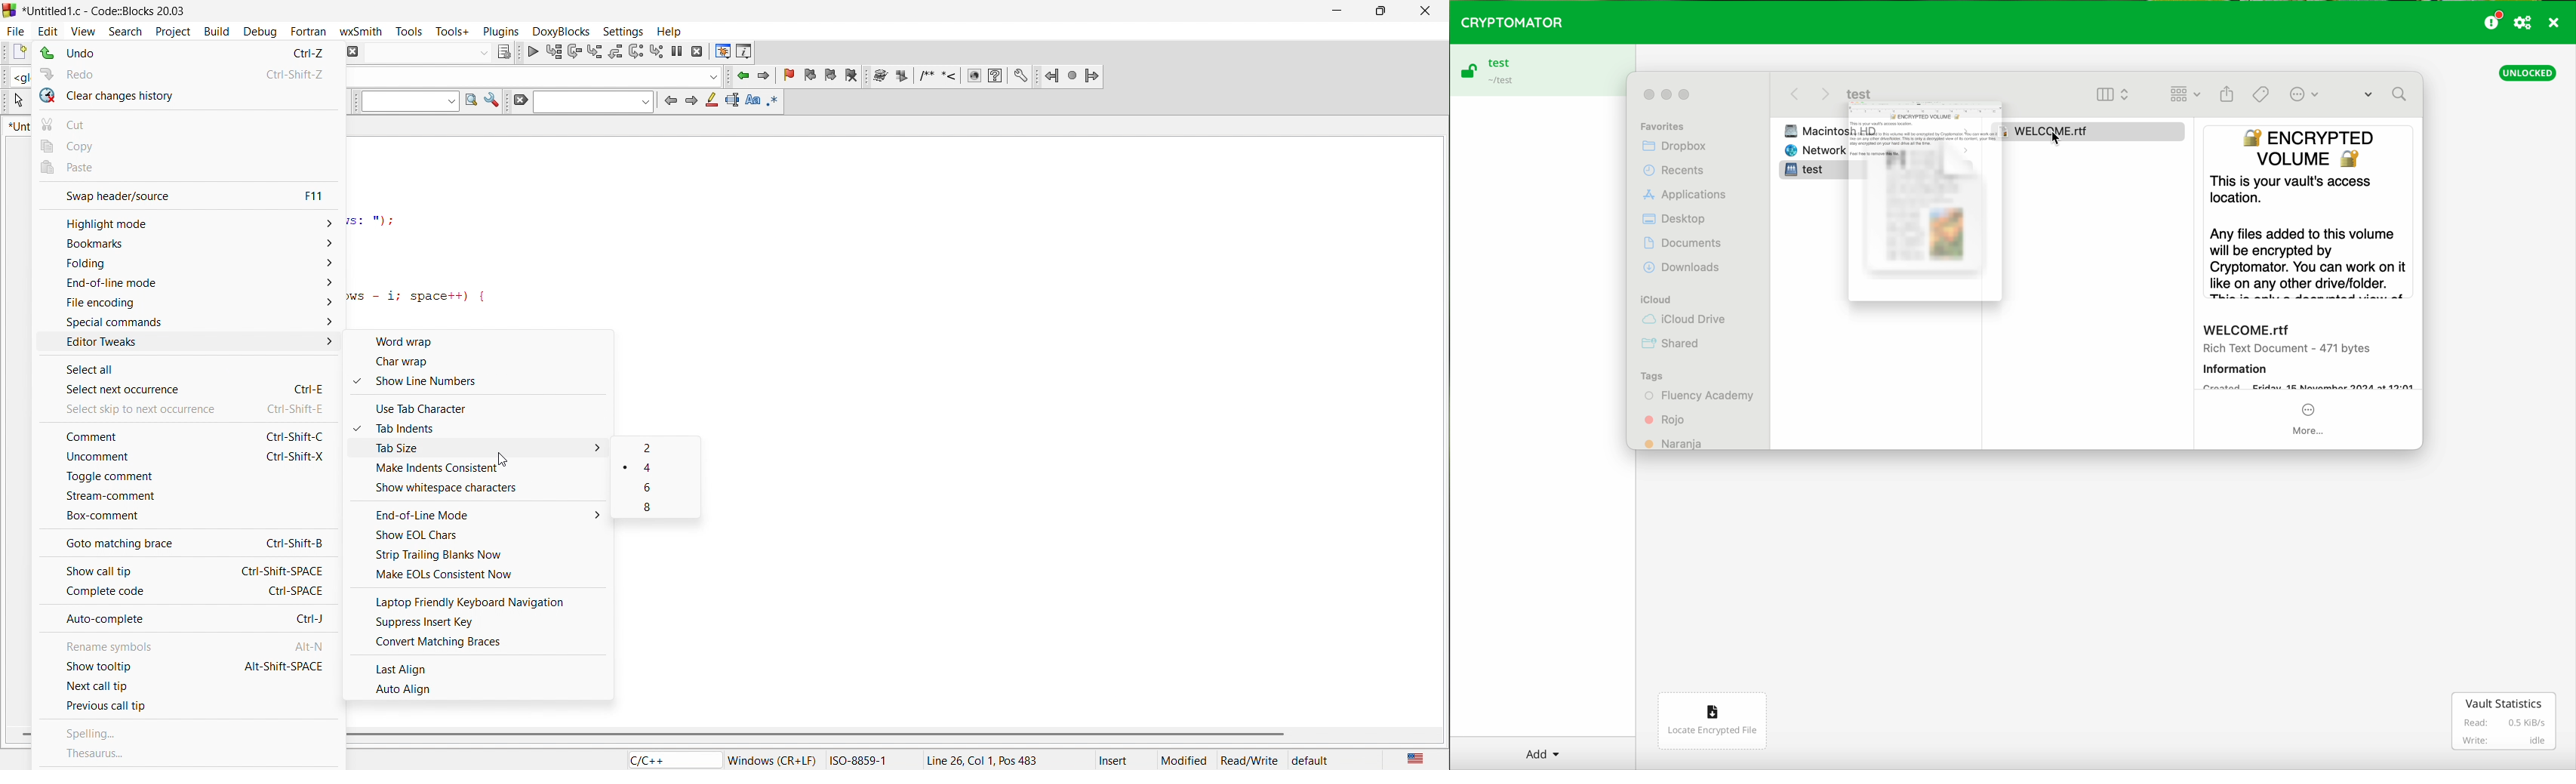 The height and width of the screenshot is (784, 2576). I want to click on stream comment , so click(146, 500).